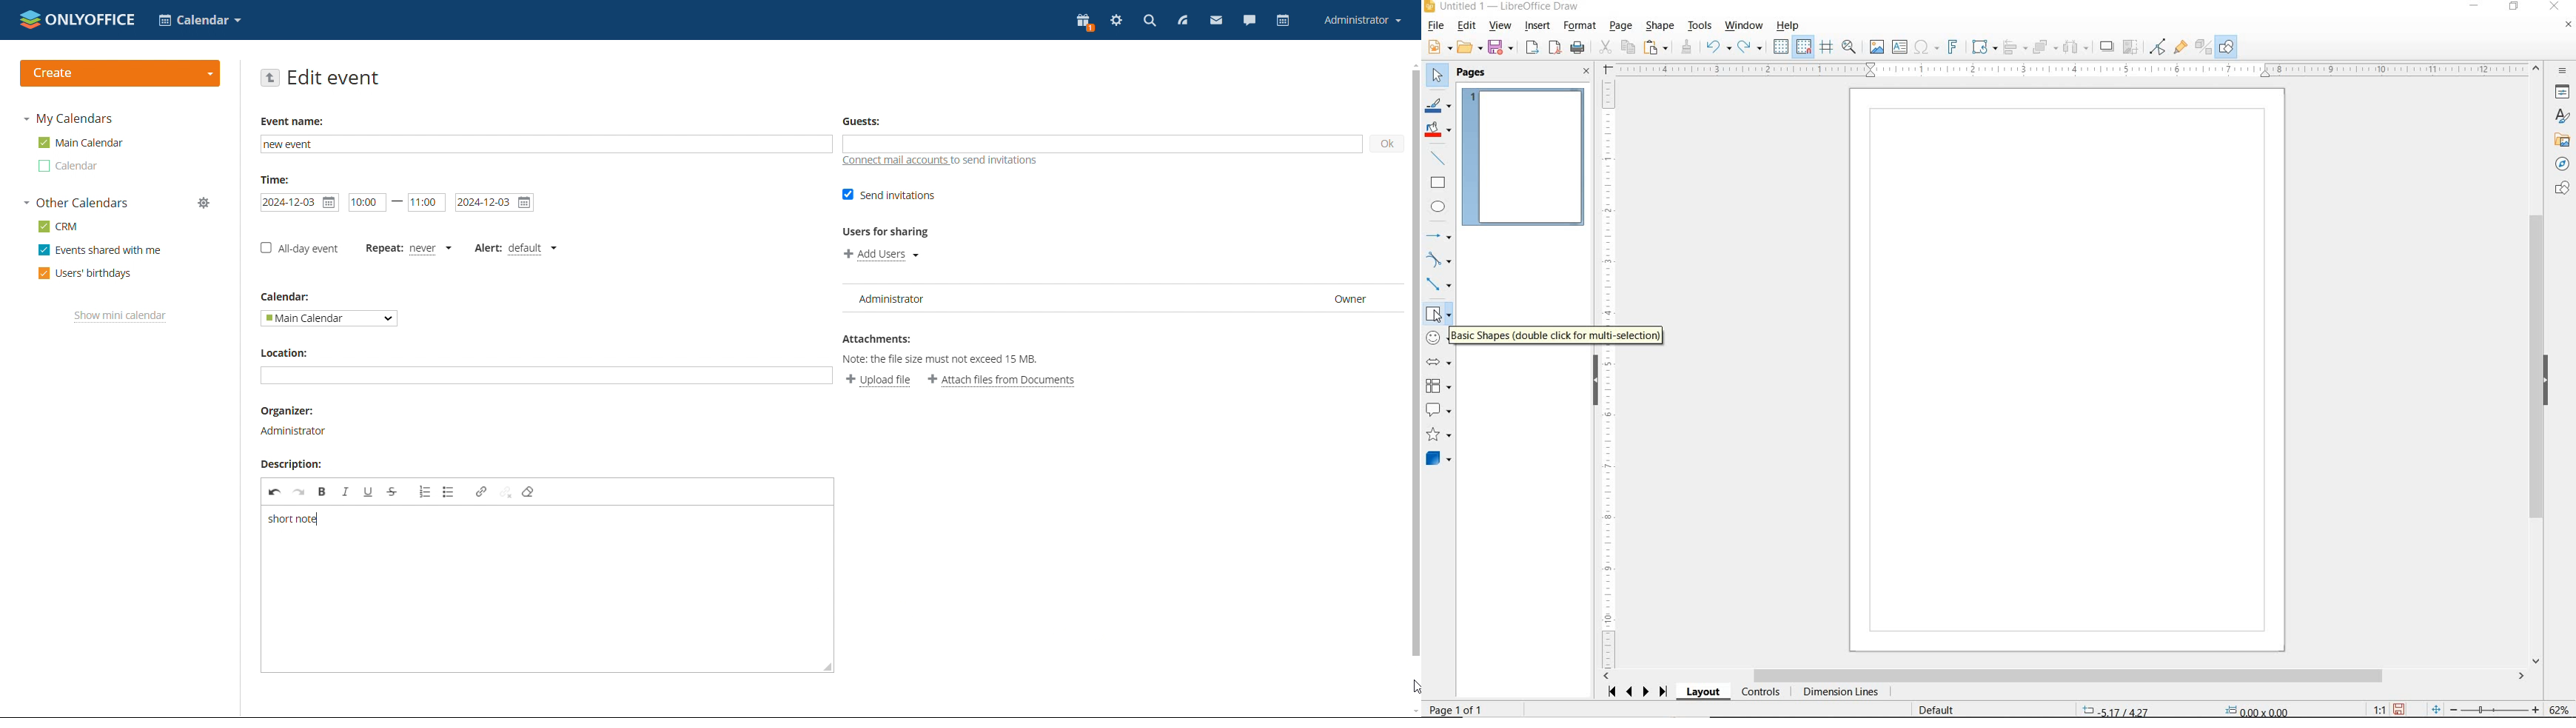 The image size is (2576, 728). Describe the element at coordinates (1850, 47) in the screenshot. I see `ZOOM & PAN` at that location.